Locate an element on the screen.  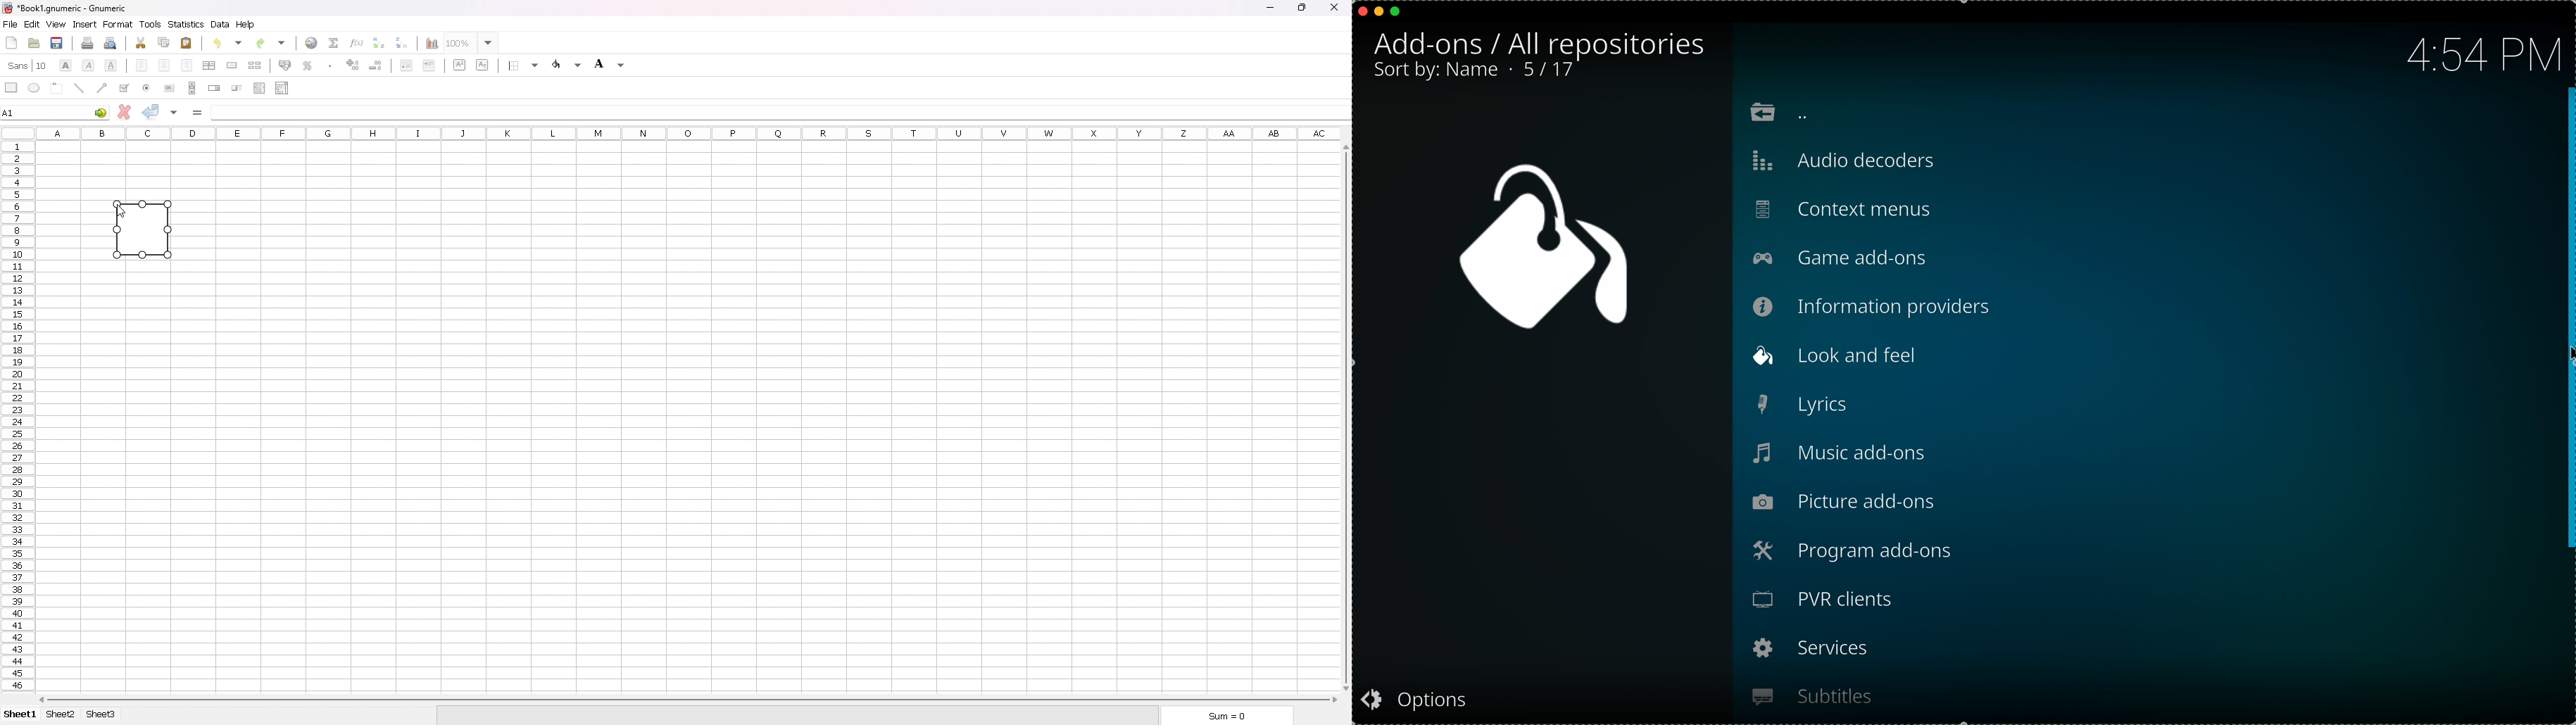
left align is located at coordinates (142, 65).